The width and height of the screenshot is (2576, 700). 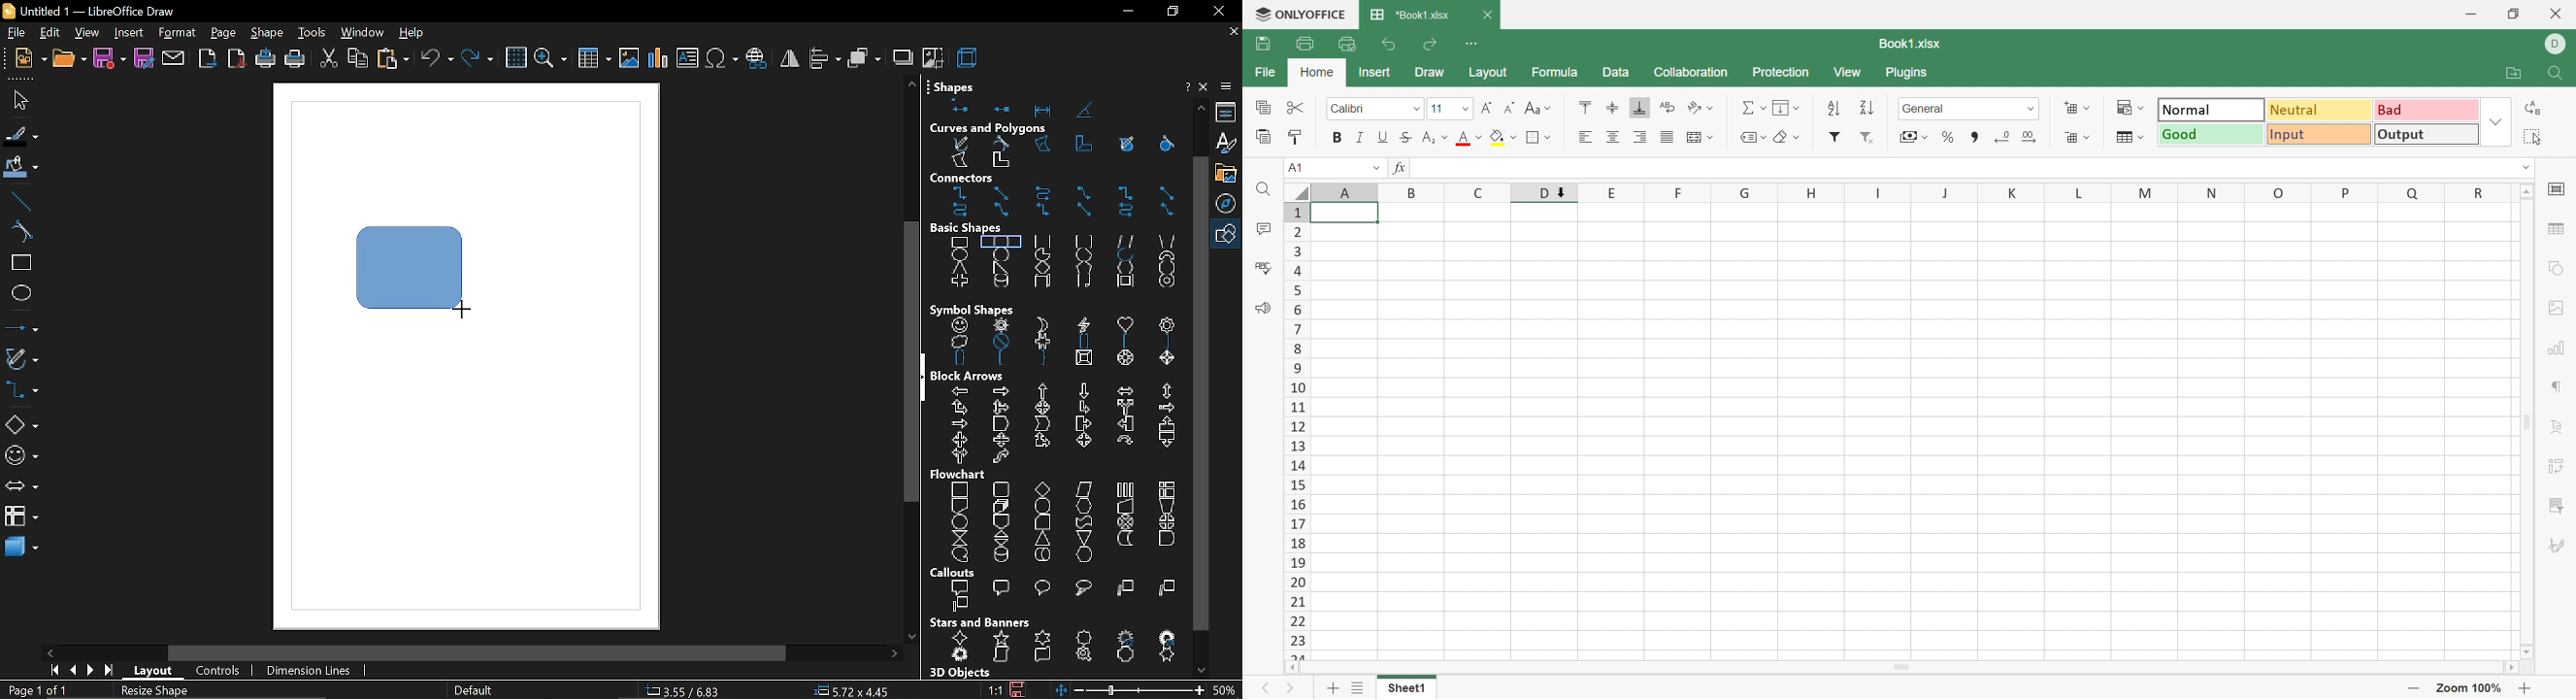 I want to click on print, so click(x=294, y=61).